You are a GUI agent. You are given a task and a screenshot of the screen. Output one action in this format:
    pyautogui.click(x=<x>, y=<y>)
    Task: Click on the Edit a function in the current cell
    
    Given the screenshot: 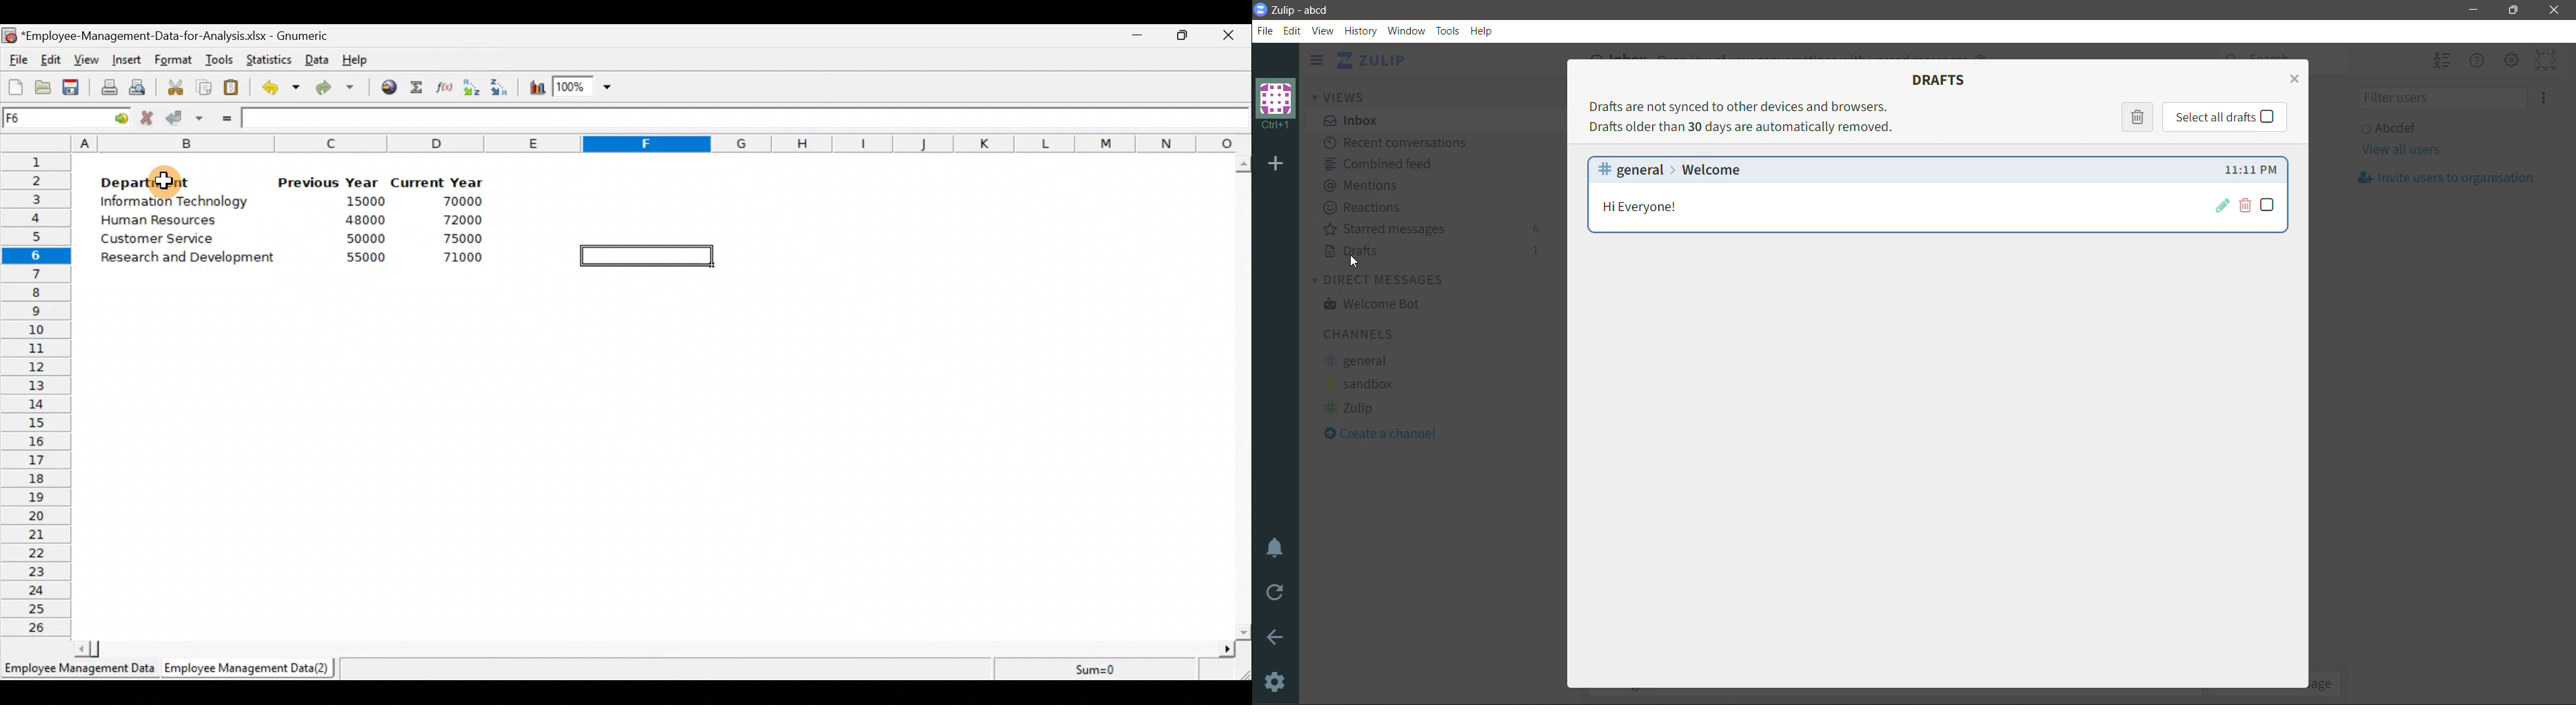 What is the action you would take?
    pyautogui.click(x=444, y=86)
    